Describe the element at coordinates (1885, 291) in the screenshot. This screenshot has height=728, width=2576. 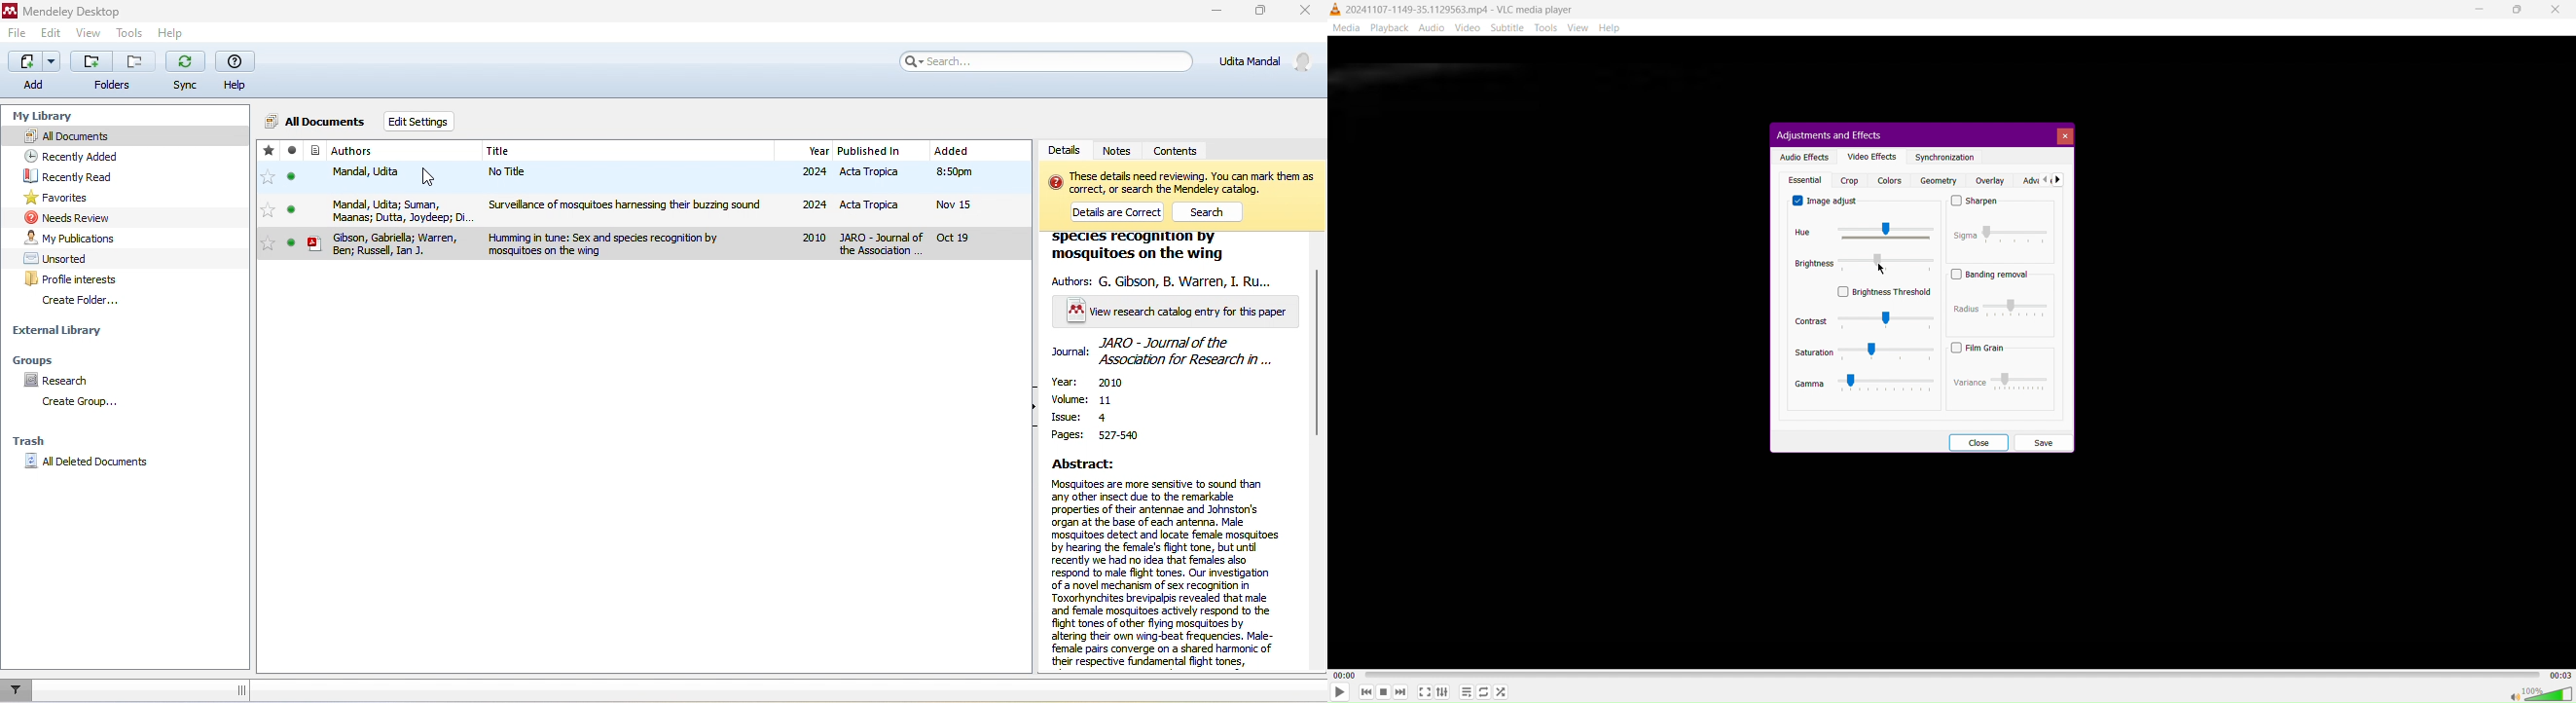
I see `Brightness Threshold` at that location.